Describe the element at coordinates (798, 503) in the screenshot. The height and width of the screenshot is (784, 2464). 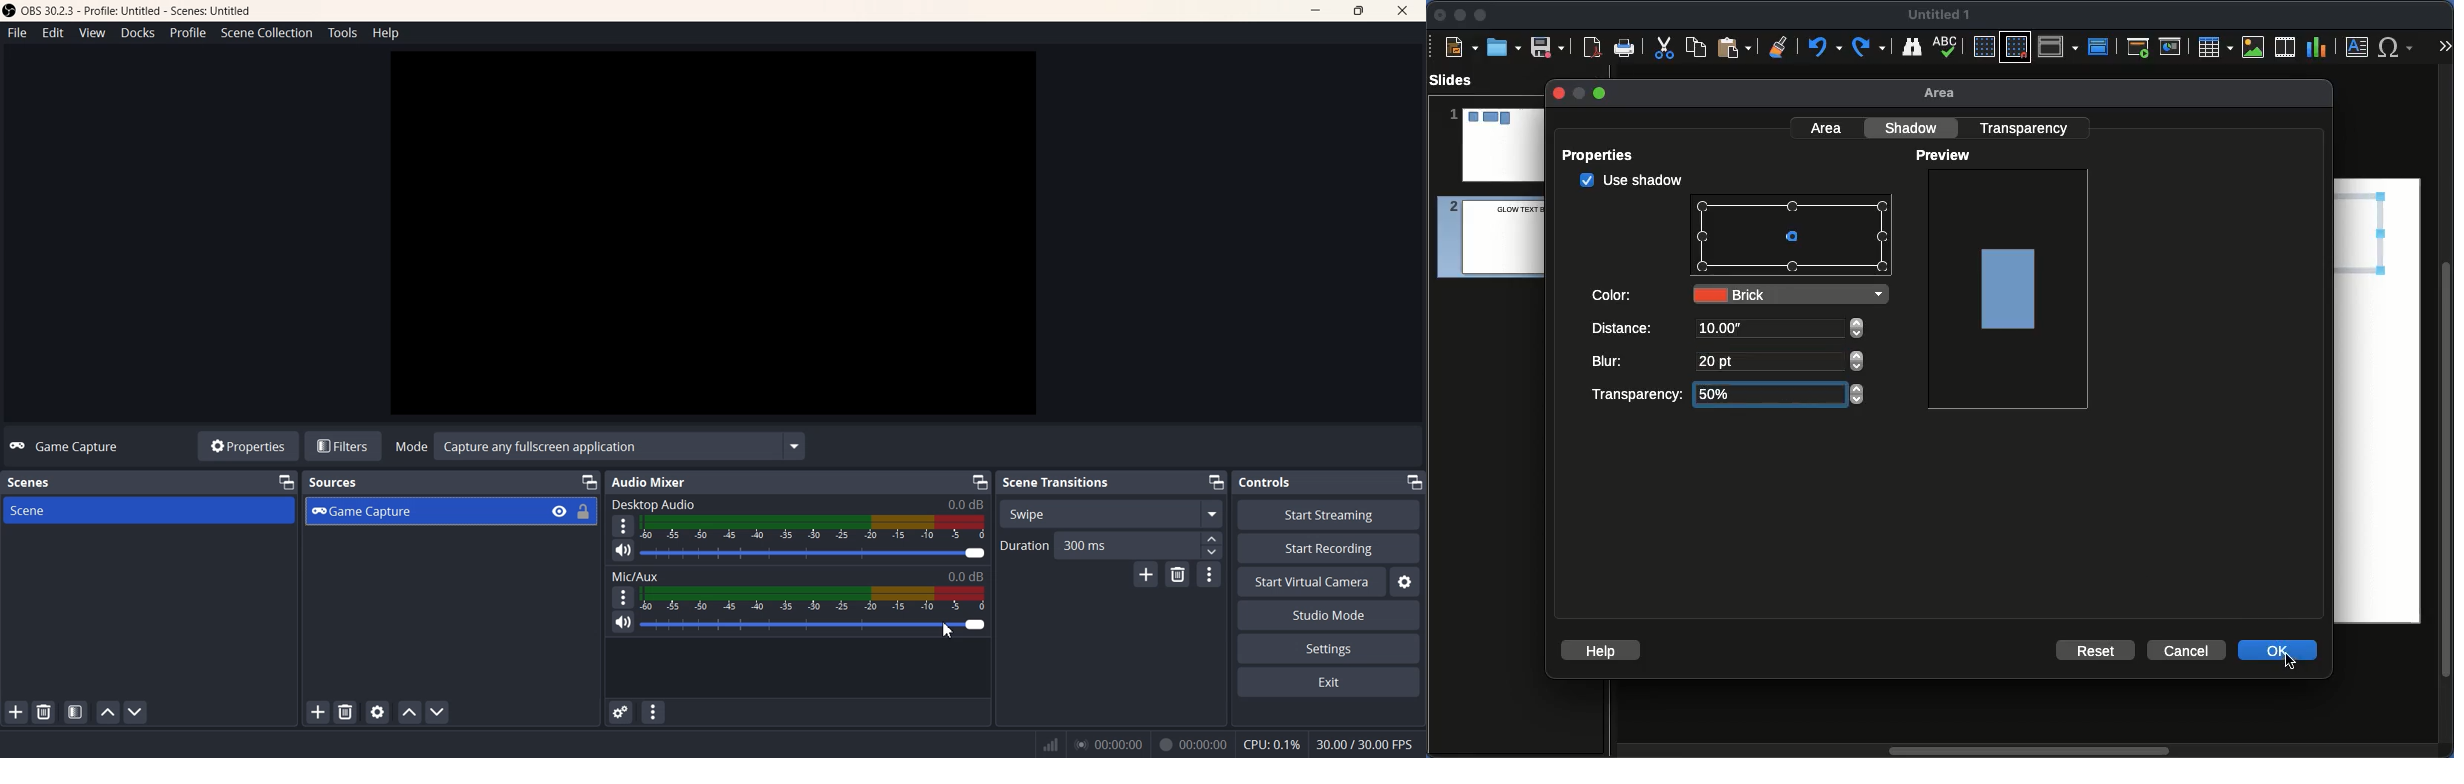
I see `Text` at that location.